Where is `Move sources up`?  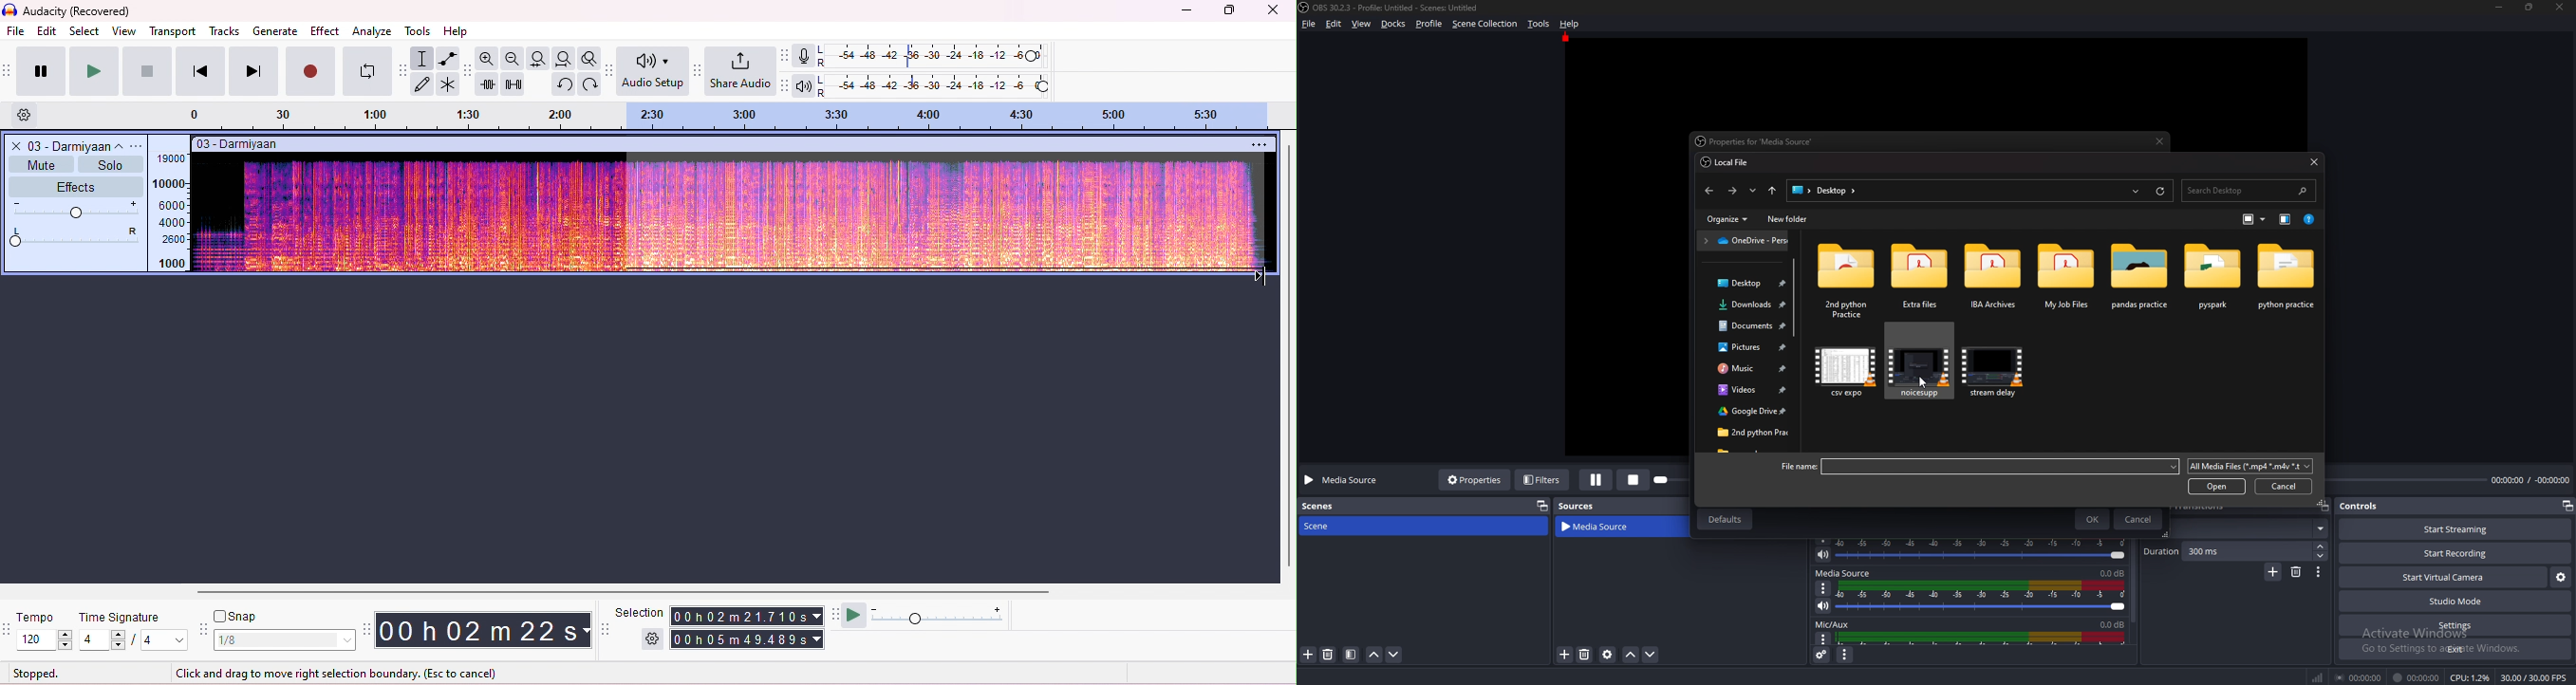
Move sources up is located at coordinates (1631, 655).